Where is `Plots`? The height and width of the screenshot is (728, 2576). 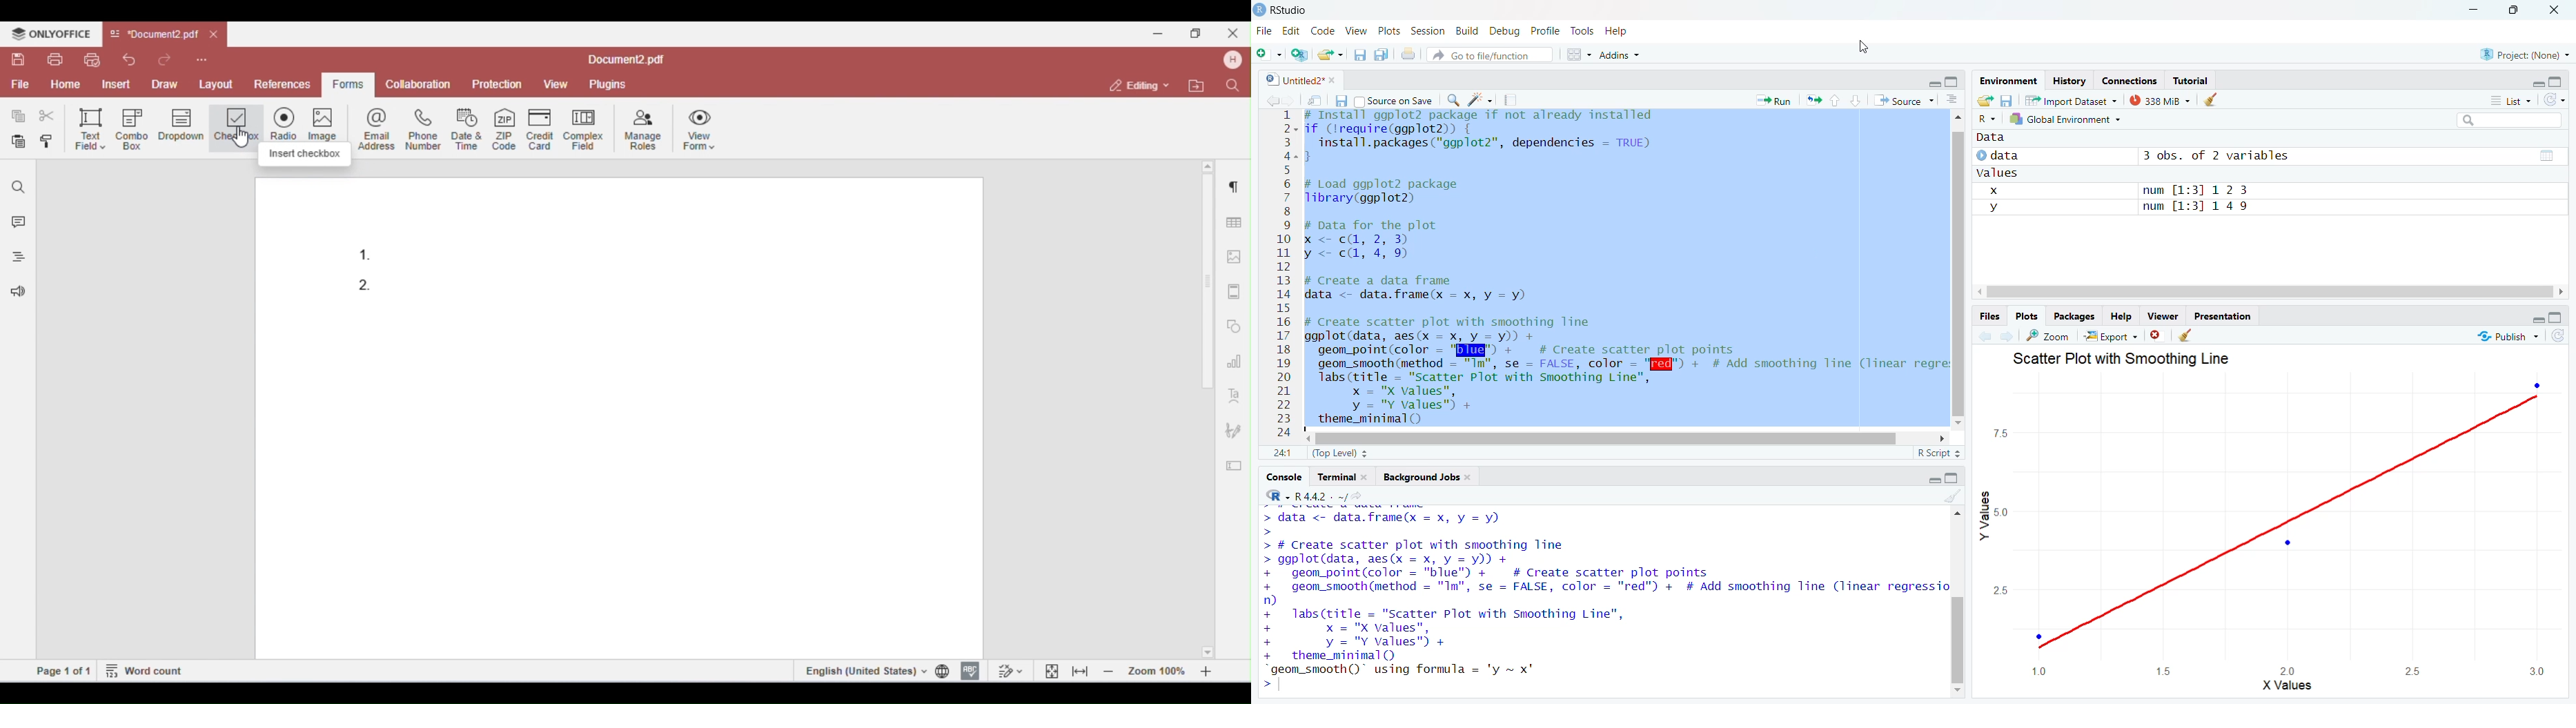
Plots is located at coordinates (2027, 315).